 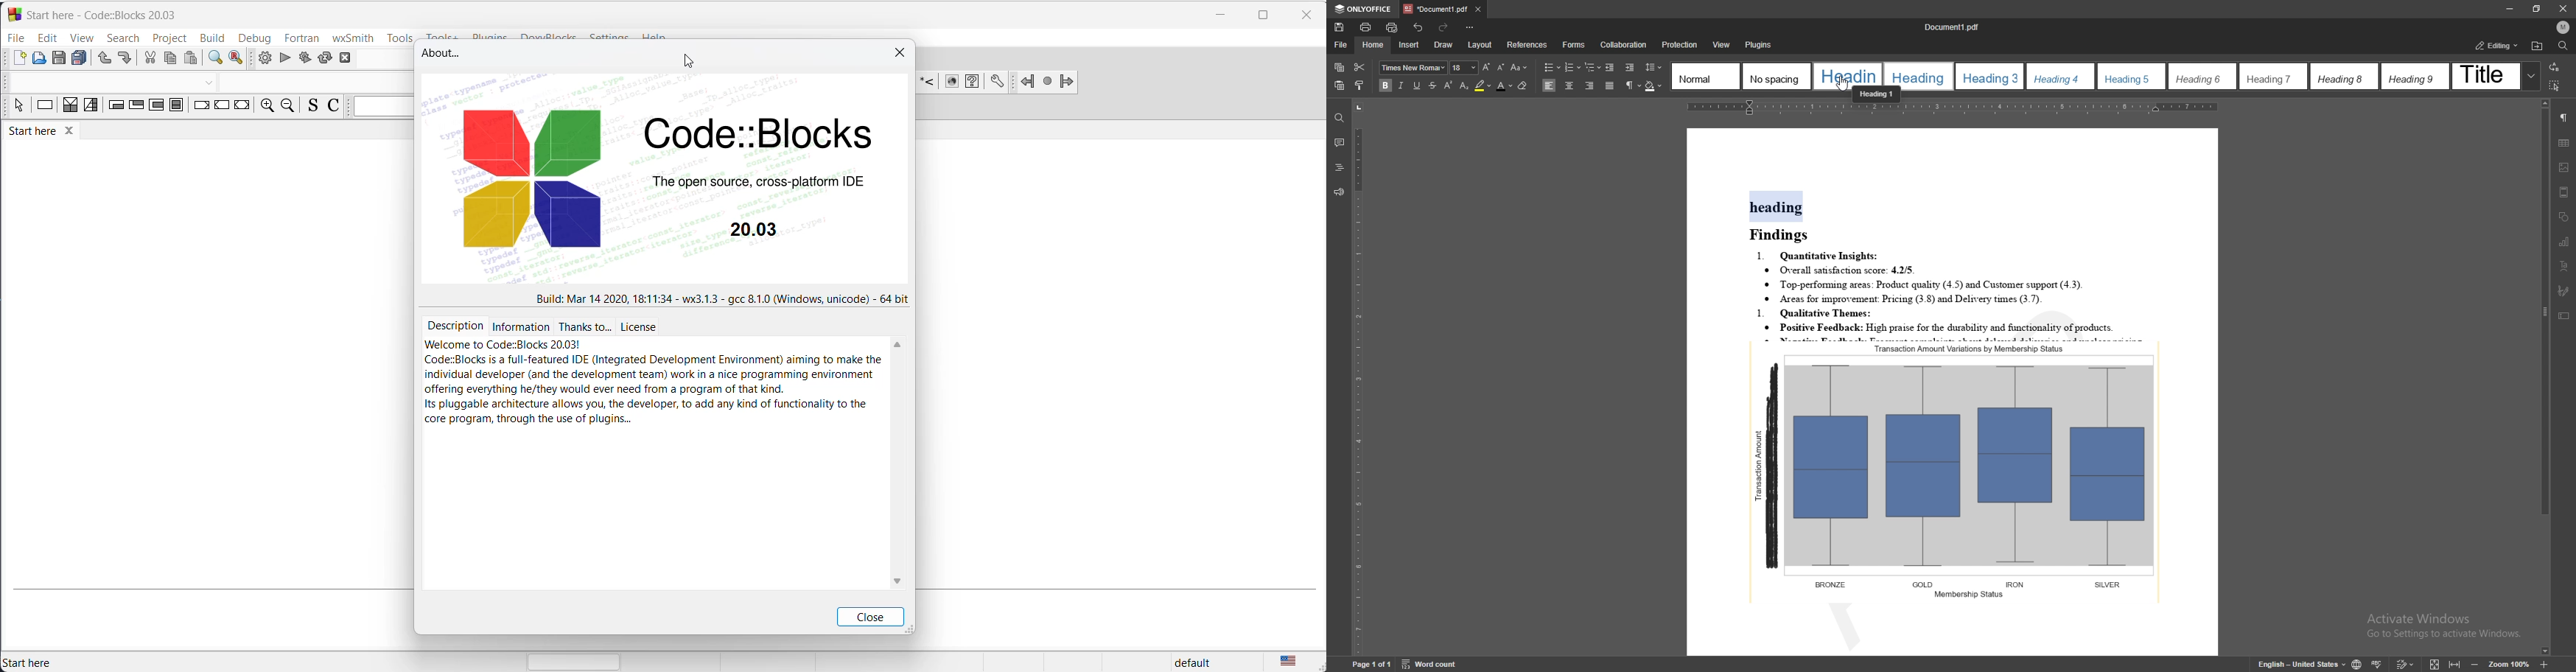 I want to click on 1. Qualitative Themes:, so click(x=1821, y=313).